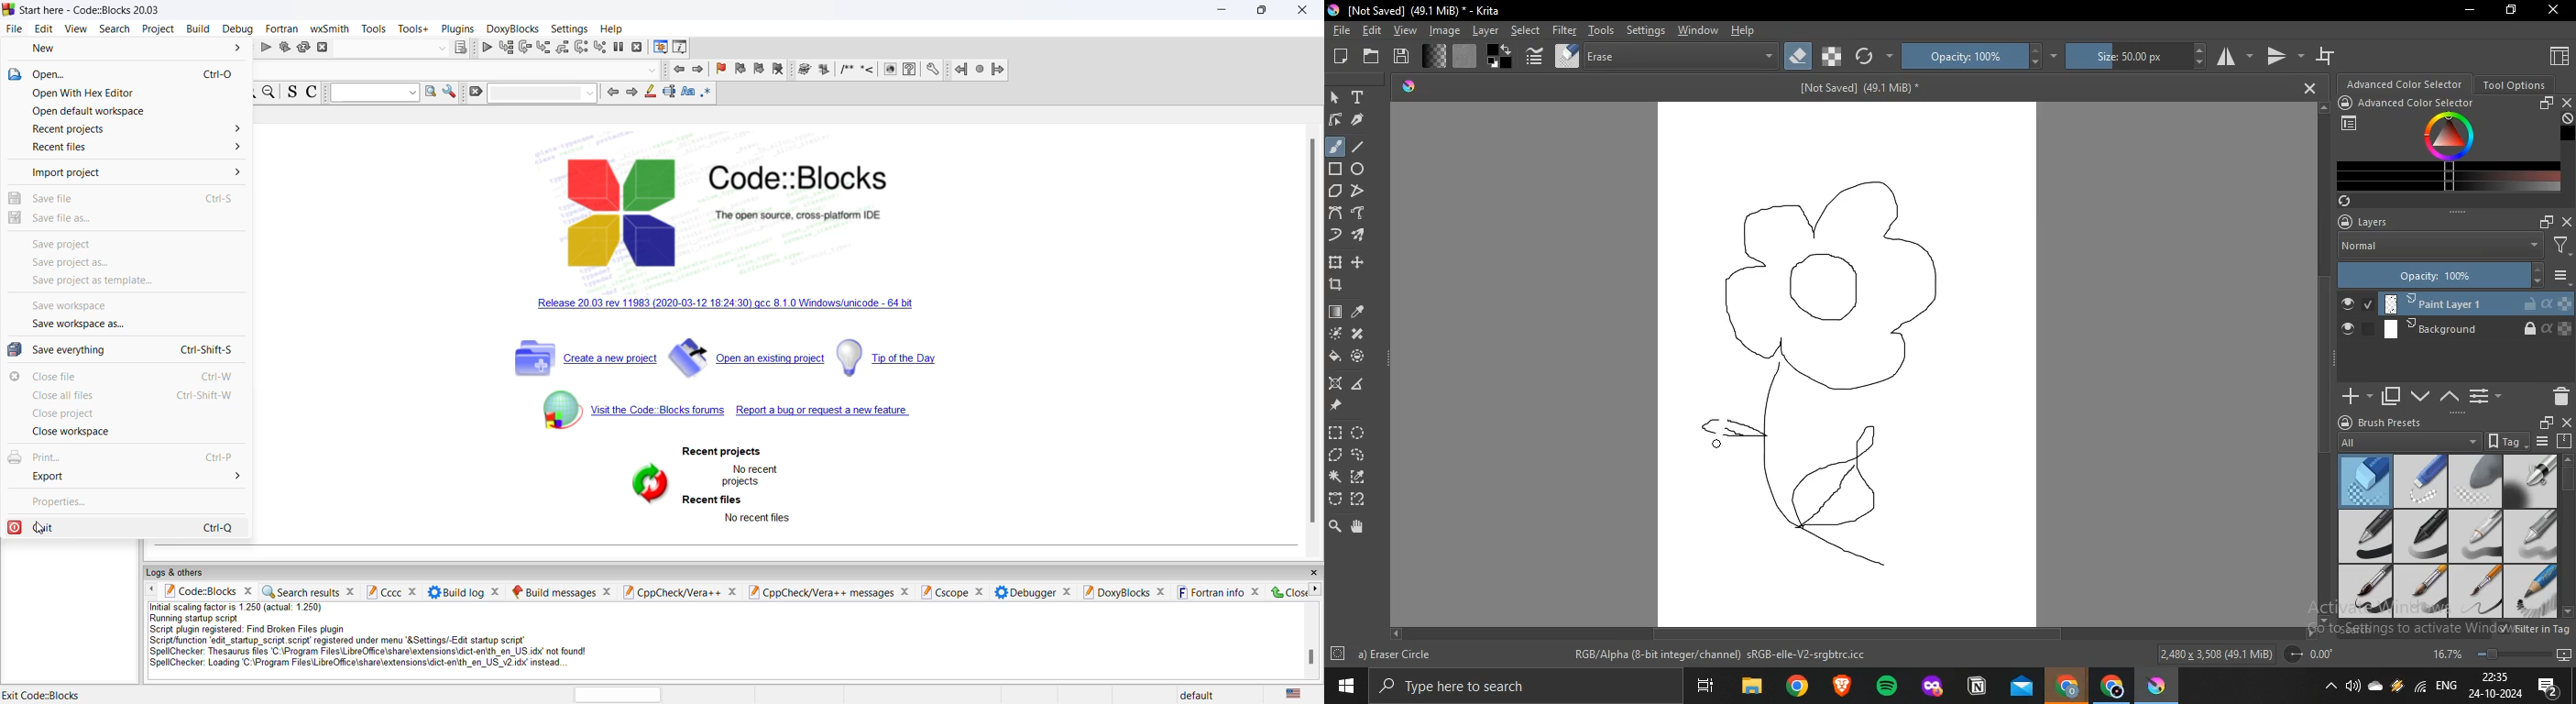 The image size is (2576, 728). Describe the element at coordinates (1263, 12) in the screenshot. I see `maximize` at that location.